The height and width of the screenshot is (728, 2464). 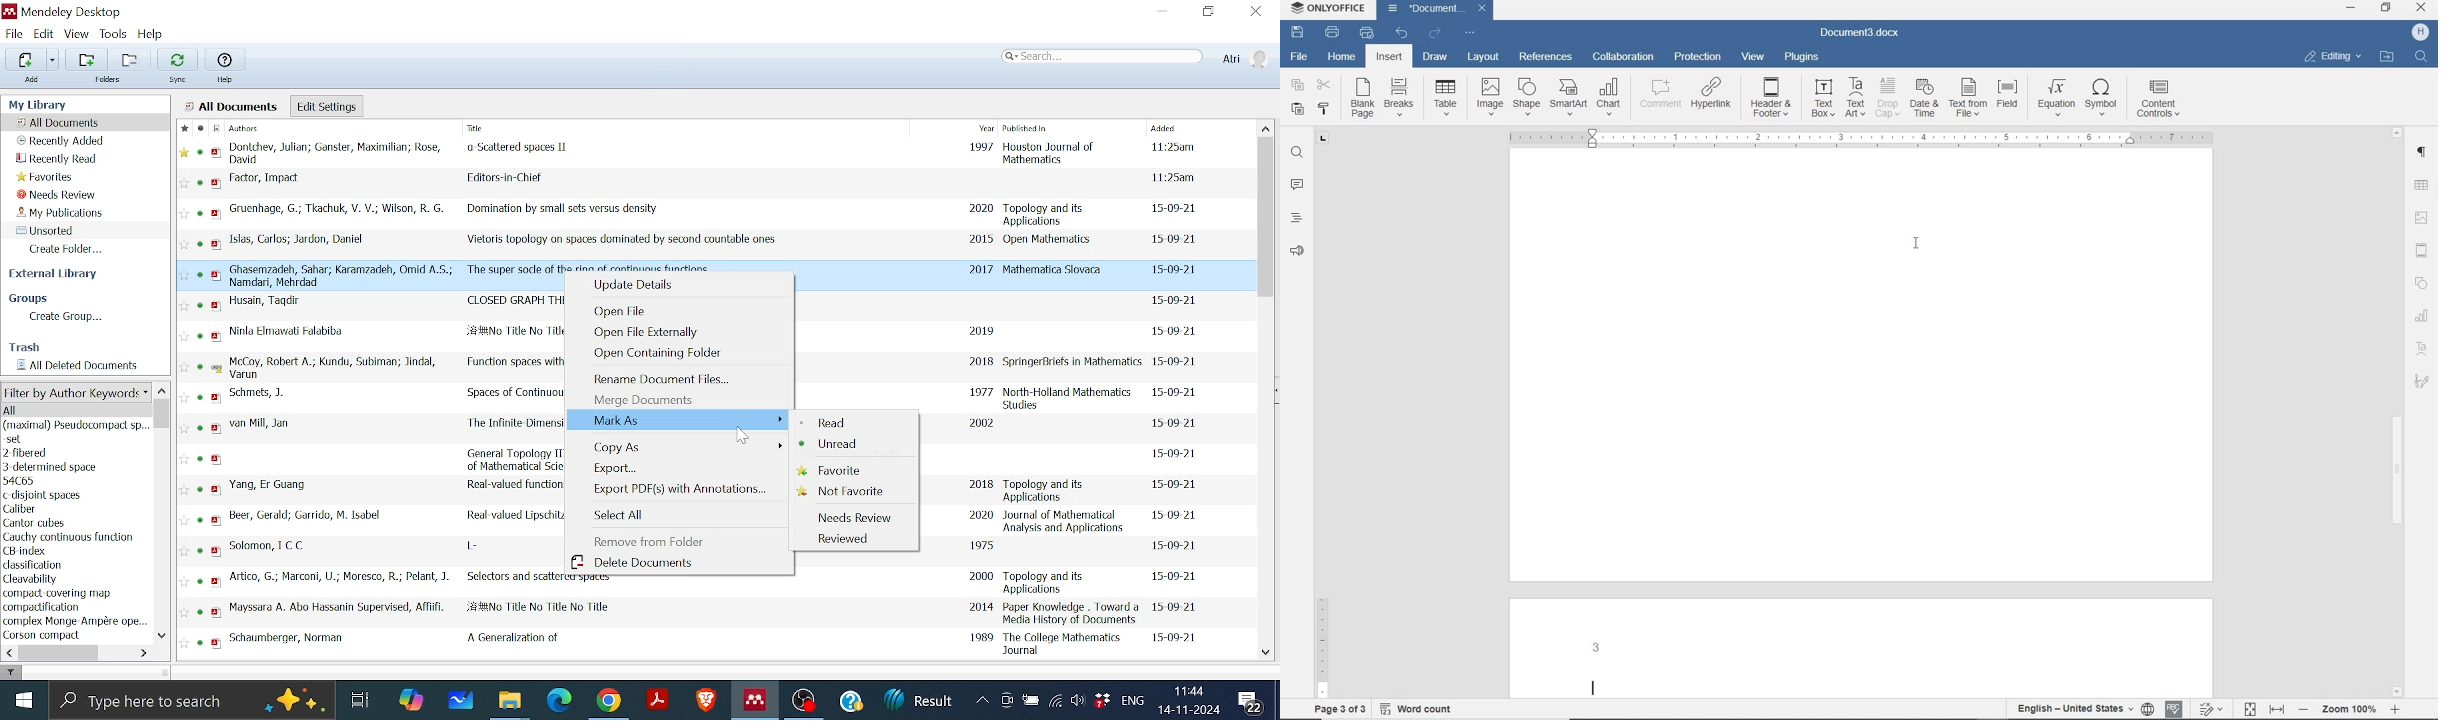 I want to click on Brave browser, so click(x=706, y=700).